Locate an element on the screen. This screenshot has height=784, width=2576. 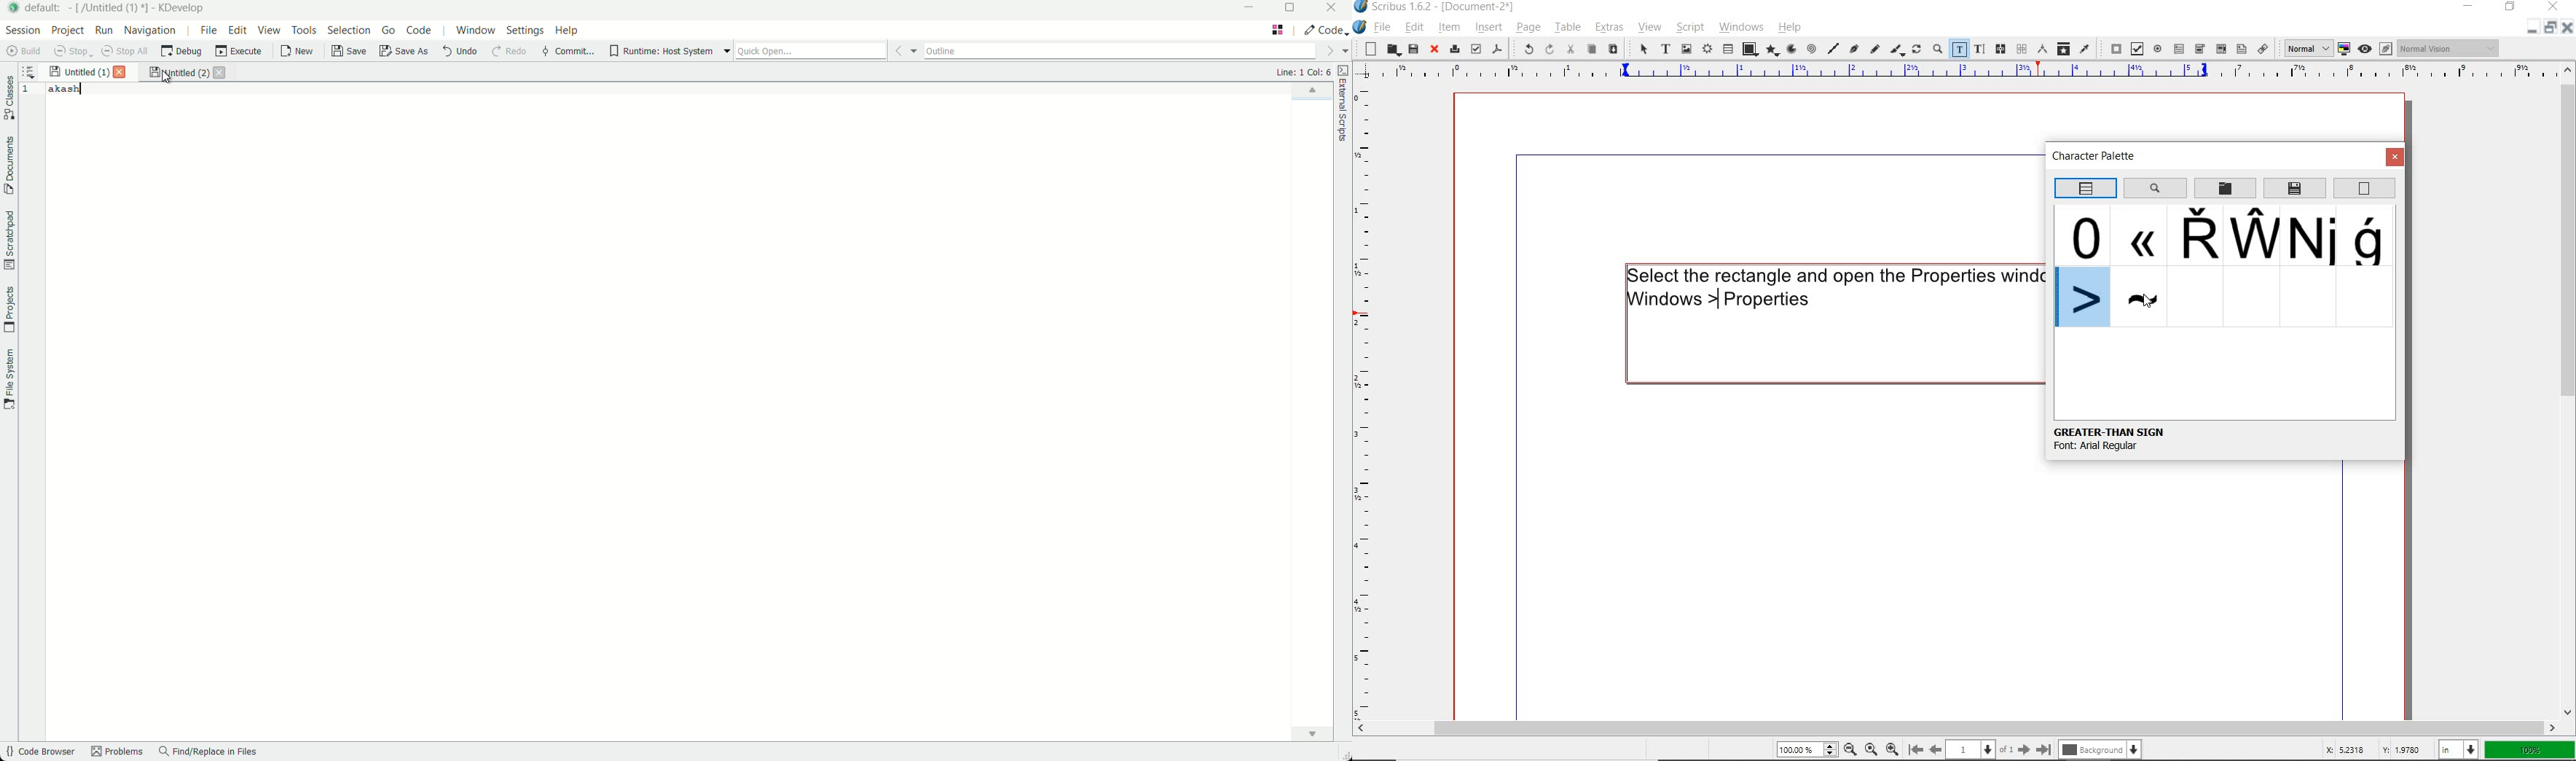
table is located at coordinates (1727, 50).